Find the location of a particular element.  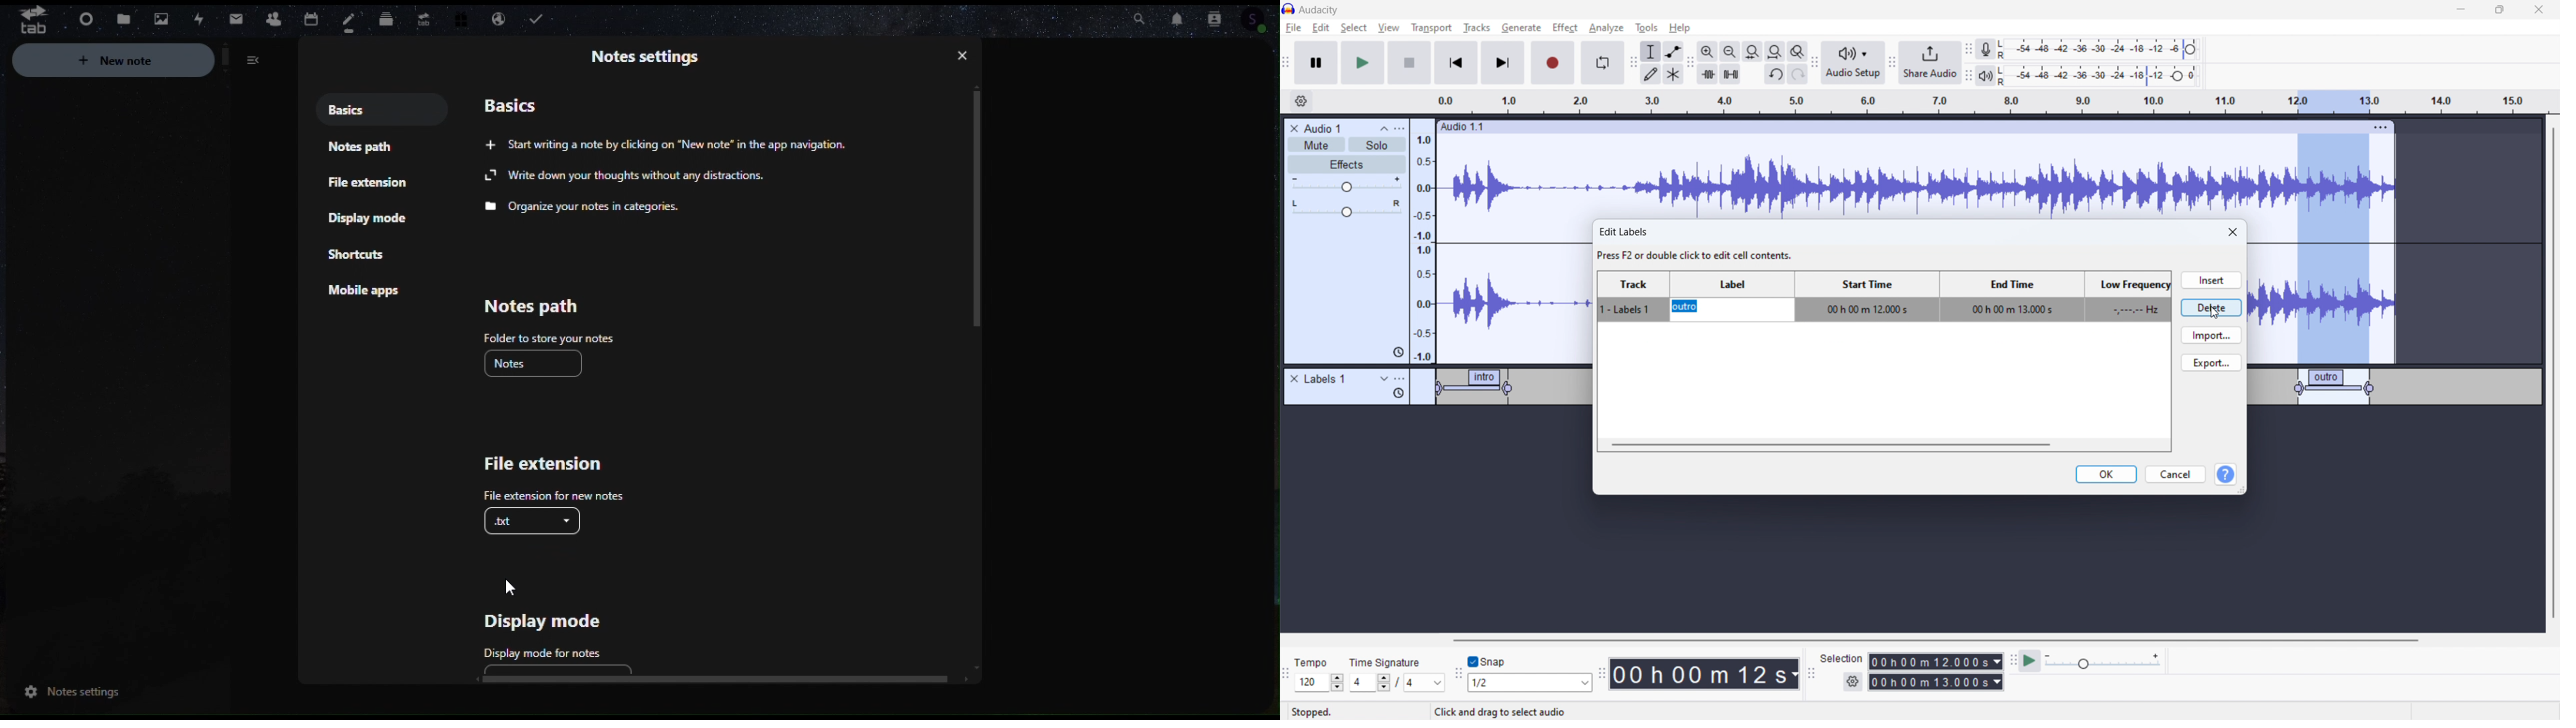

Task is located at coordinates (540, 20).